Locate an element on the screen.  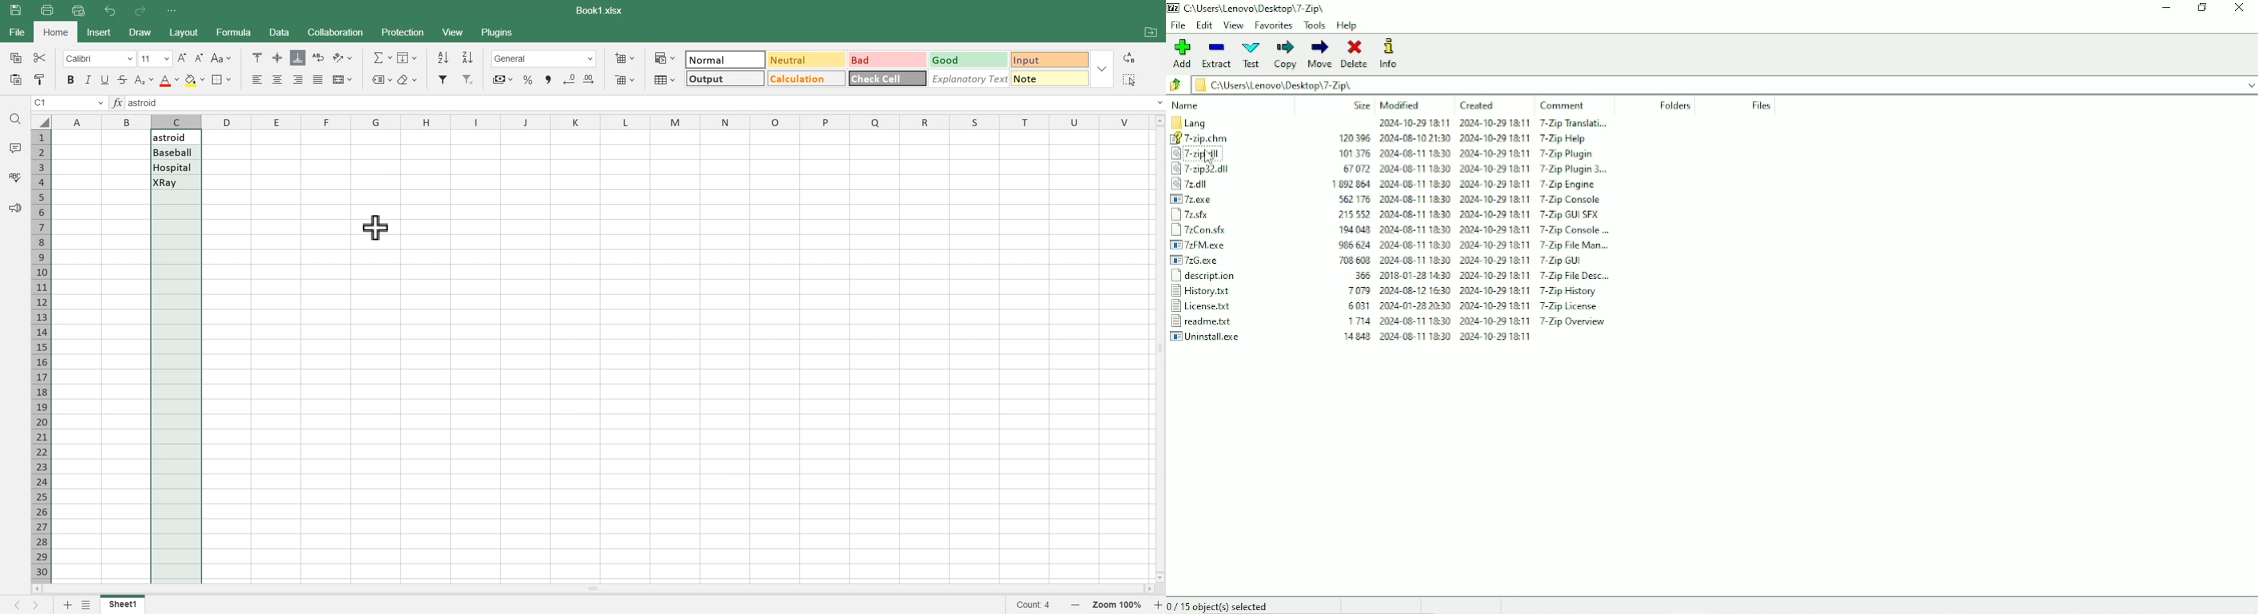
Increase Font Size is located at coordinates (182, 57).